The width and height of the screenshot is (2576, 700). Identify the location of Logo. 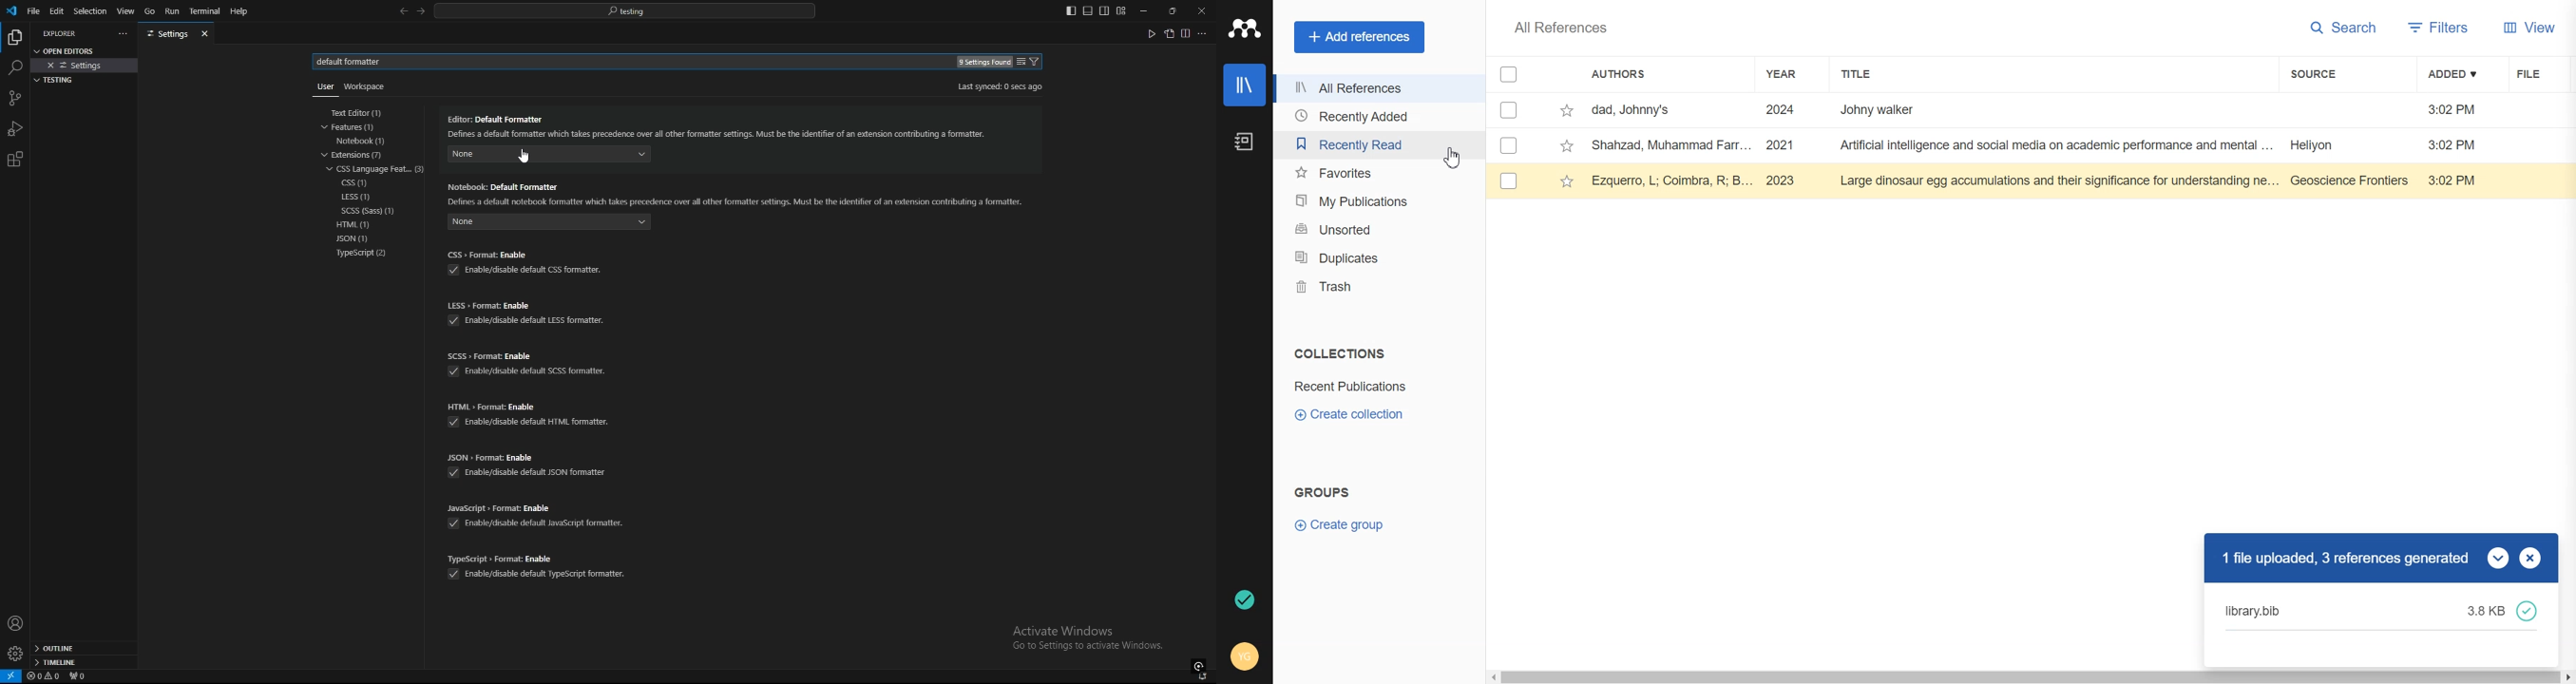
(1245, 29).